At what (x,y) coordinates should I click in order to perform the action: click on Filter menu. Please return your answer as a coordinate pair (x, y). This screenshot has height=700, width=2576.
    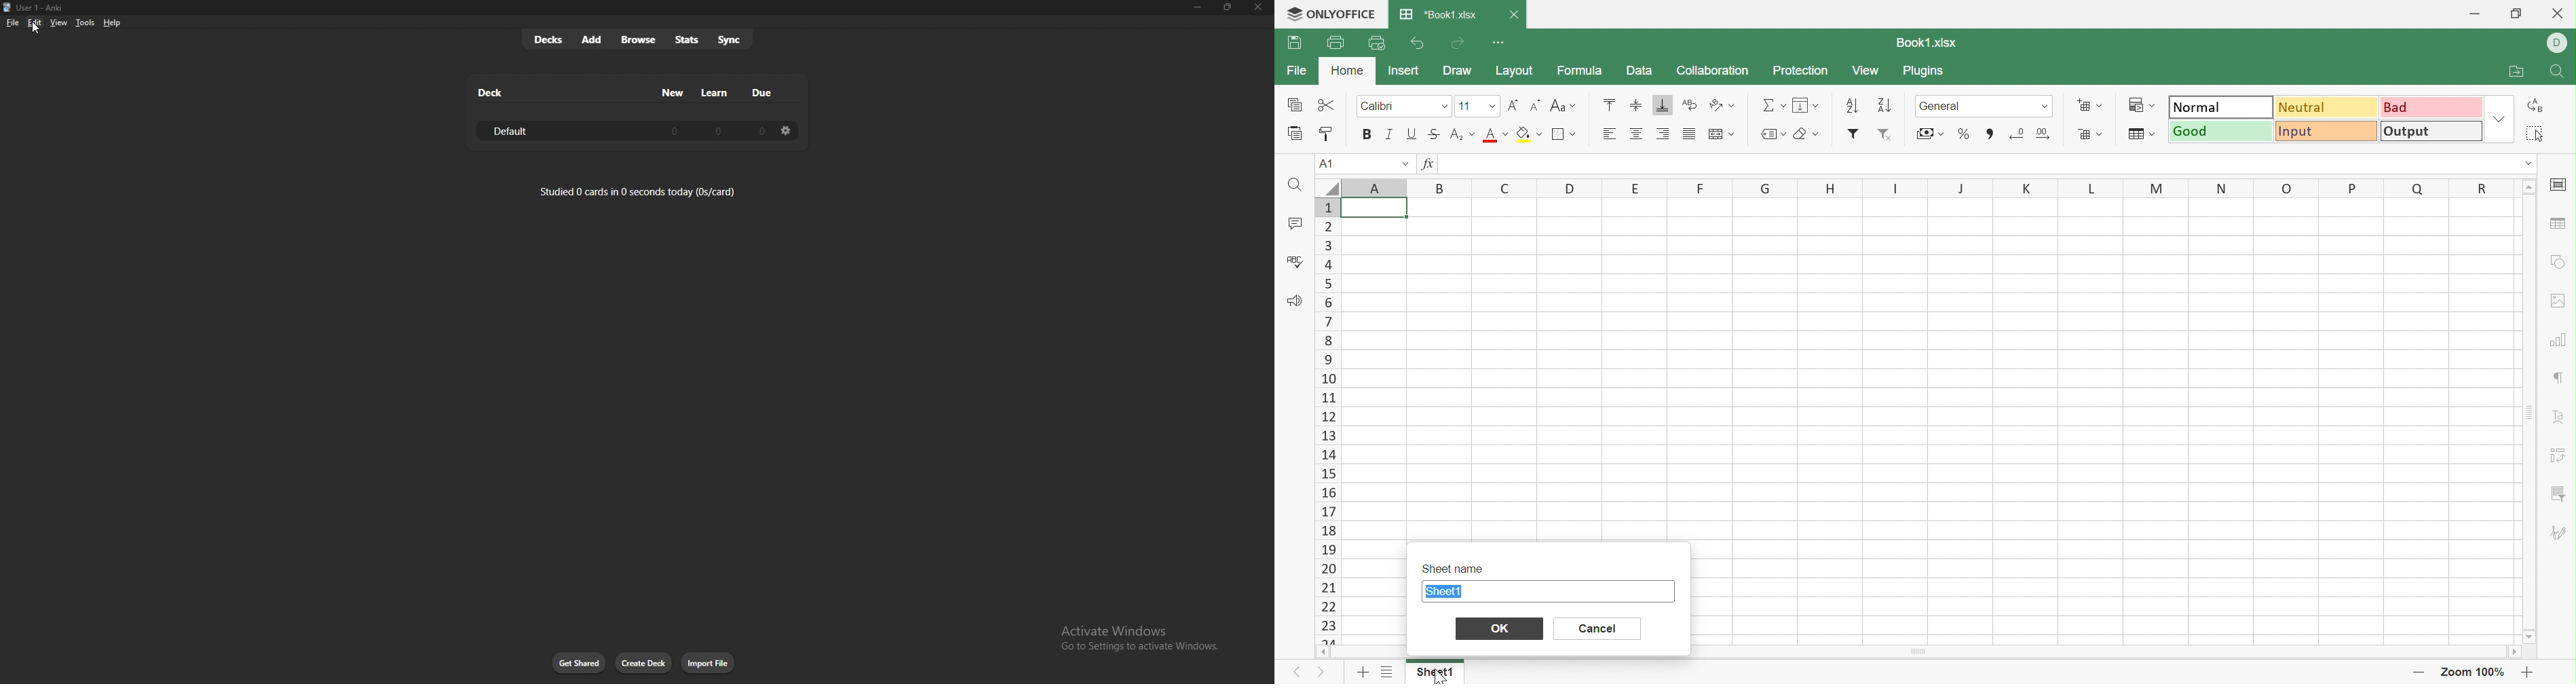
    Looking at the image, I should click on (2558, 495).